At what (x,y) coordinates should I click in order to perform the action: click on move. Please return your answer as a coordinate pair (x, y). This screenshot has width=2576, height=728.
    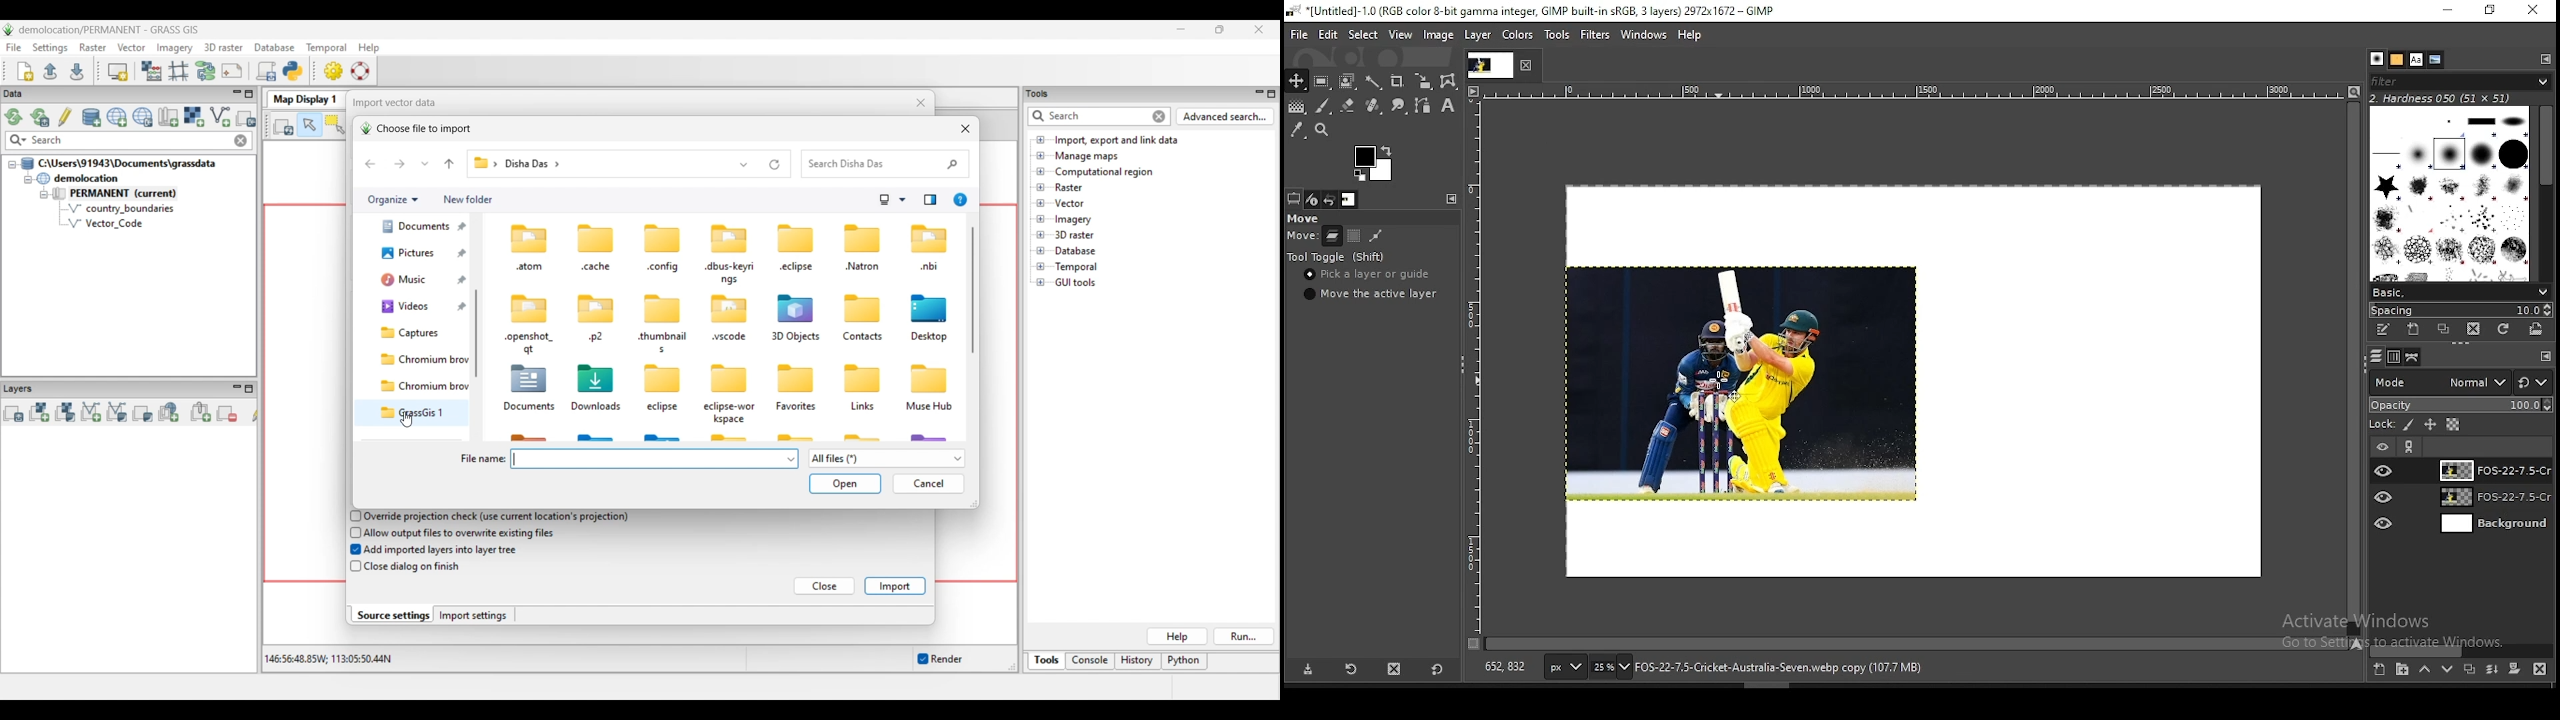
    Looking at the image, I should click on (1302, 238).